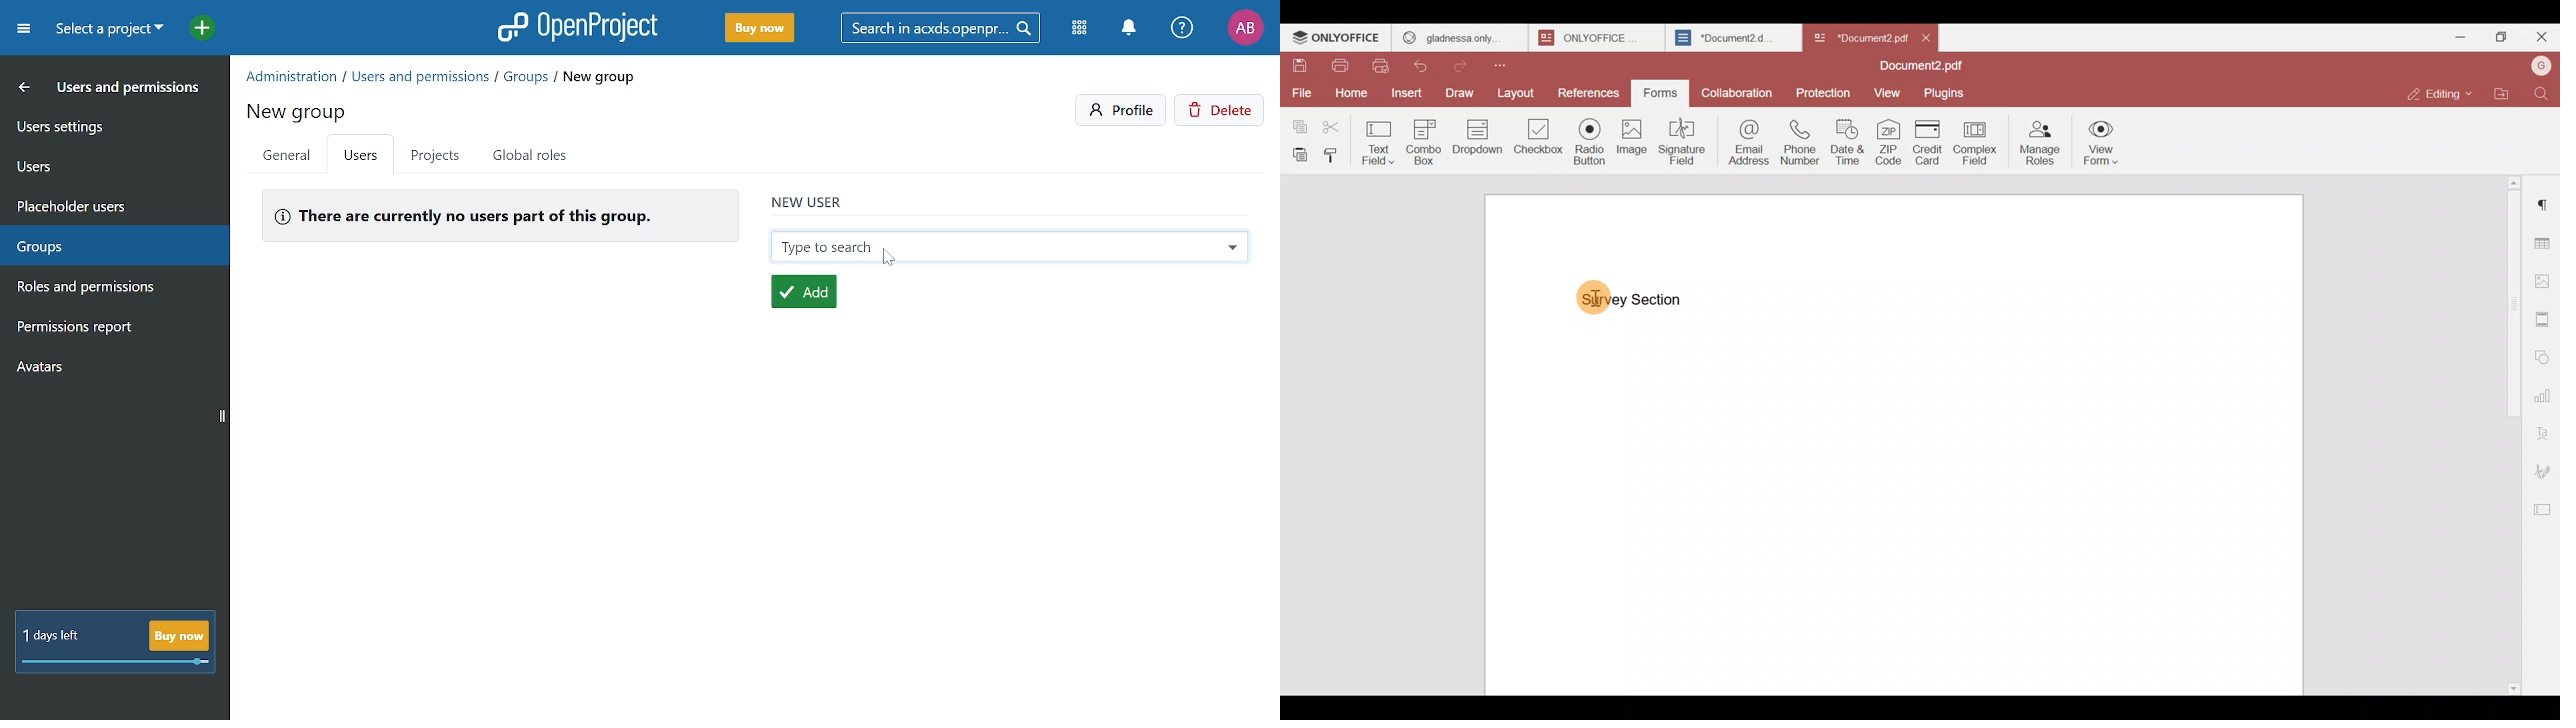 Image resolution: width=2576 pixels, height=728 pixels. Describe the element at coordinates (1725, 36) in the screenshot. I see `*Document2.d..` at that location.